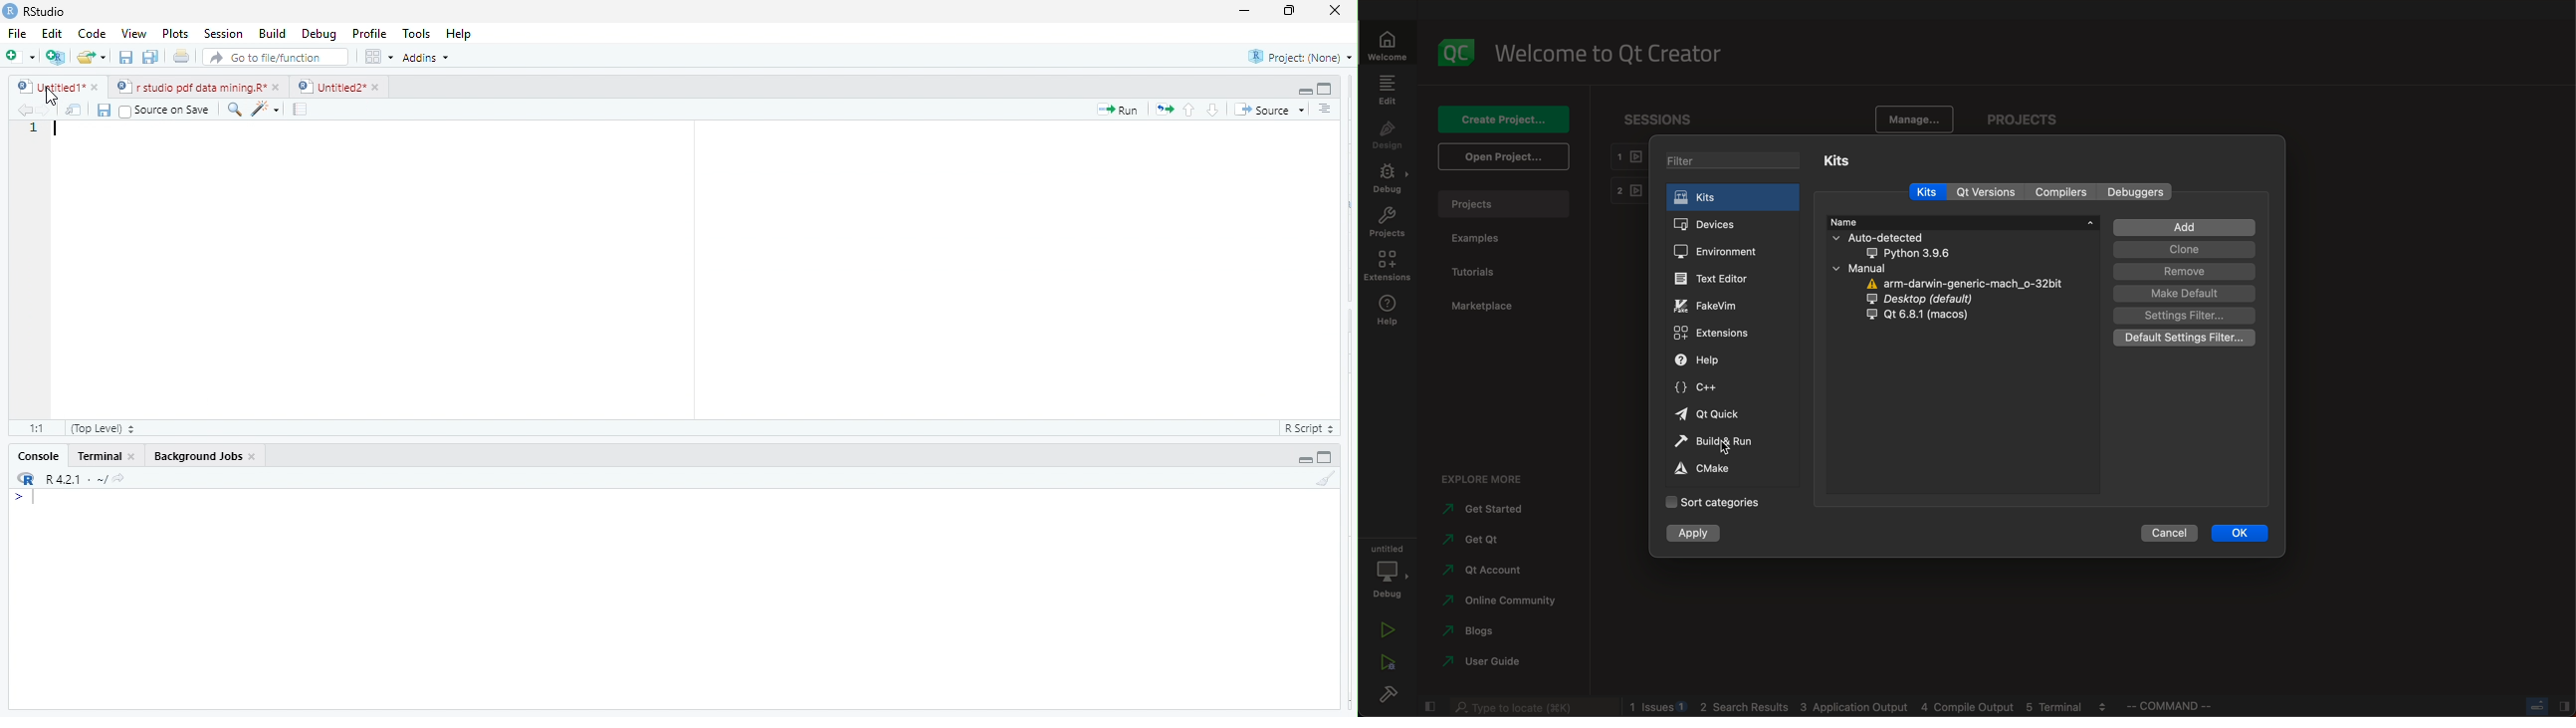 The width and height of the screenshot is (2576, 728). What do you see at coordinates (193, 88) in the screenshot?
I see `© | r studio pdf data mining.R` at bounding box center [193, 88].